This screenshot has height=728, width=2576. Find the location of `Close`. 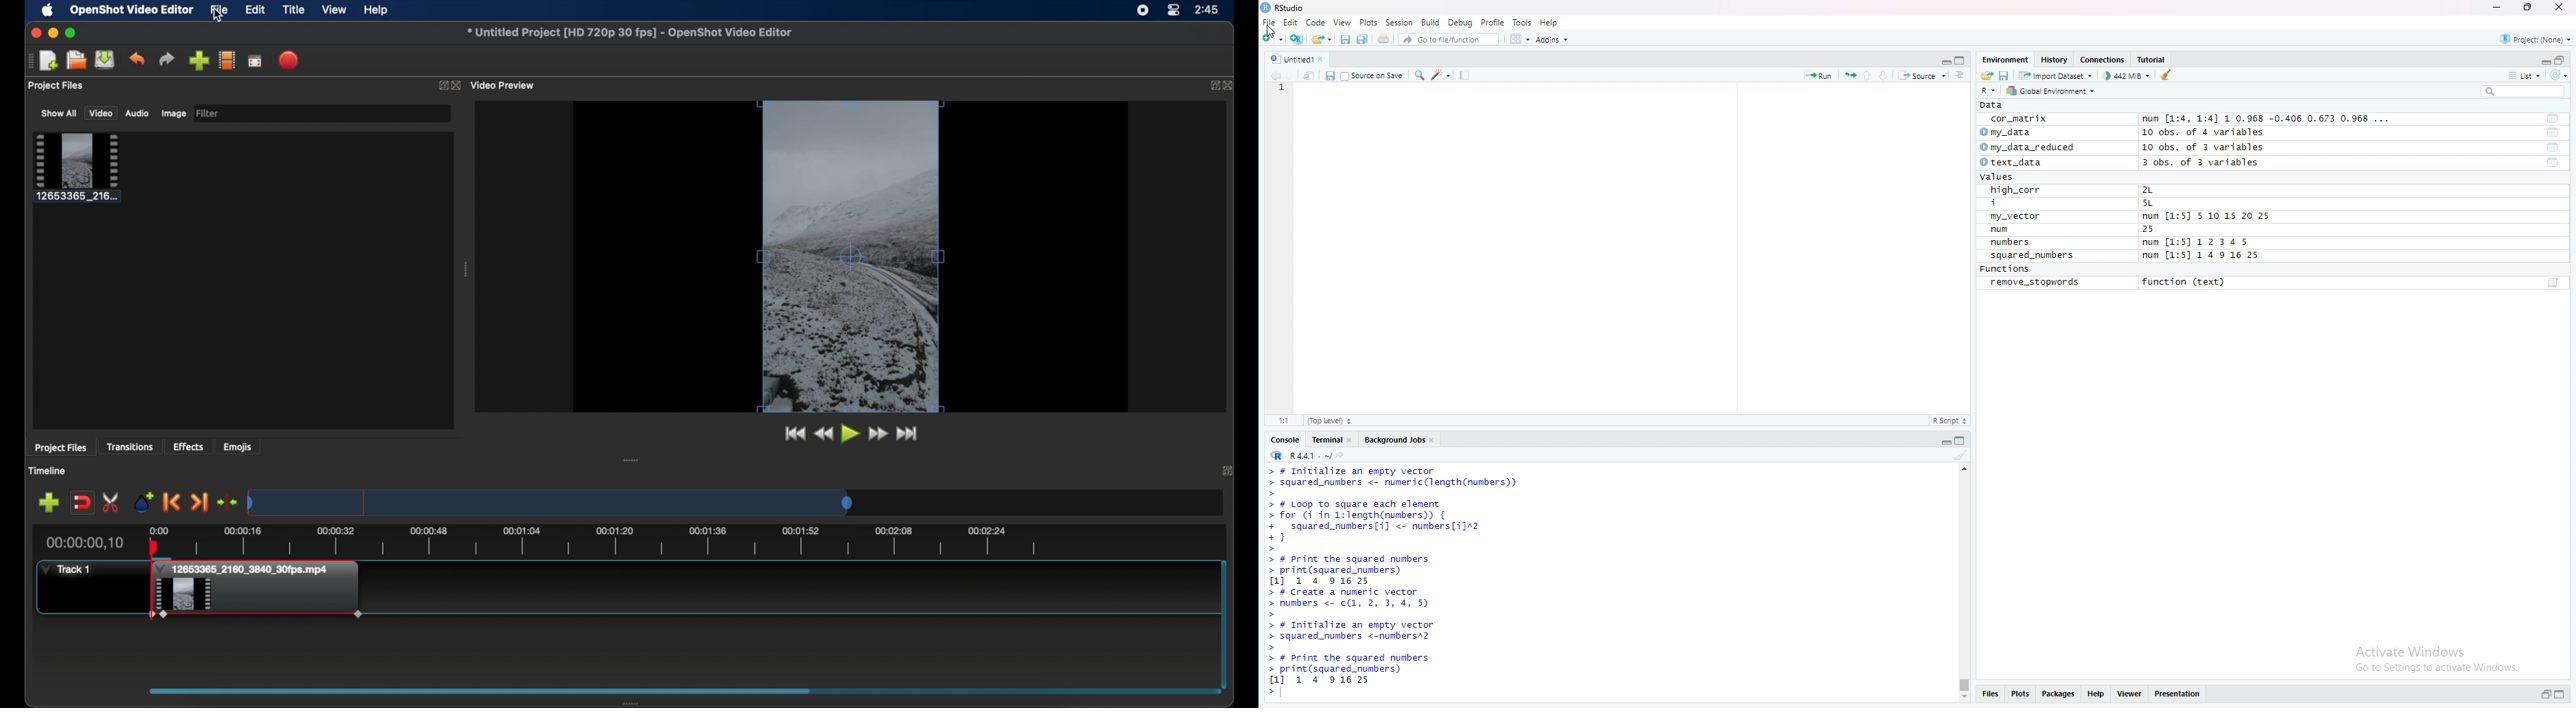

Close is located at coordinates (1325, 58).